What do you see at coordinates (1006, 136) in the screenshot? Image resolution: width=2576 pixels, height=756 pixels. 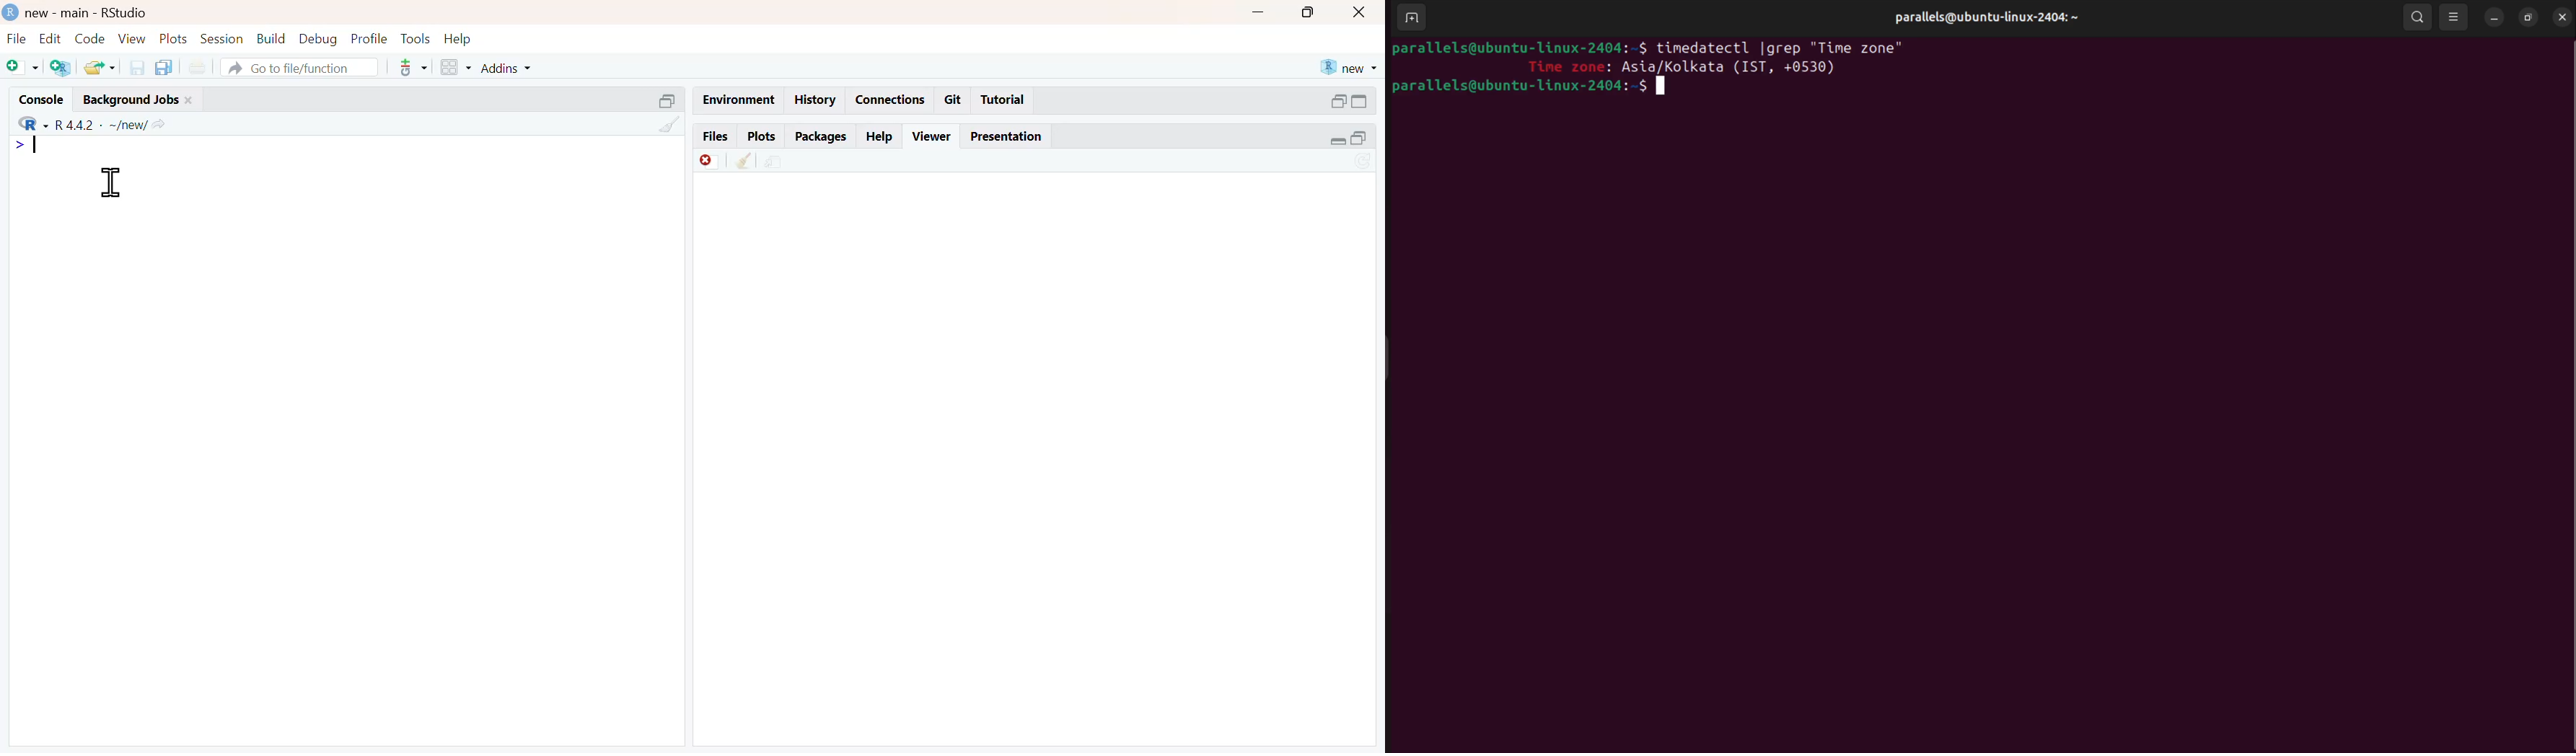 I see `Presentation ` at bounding box center [1006, 136].